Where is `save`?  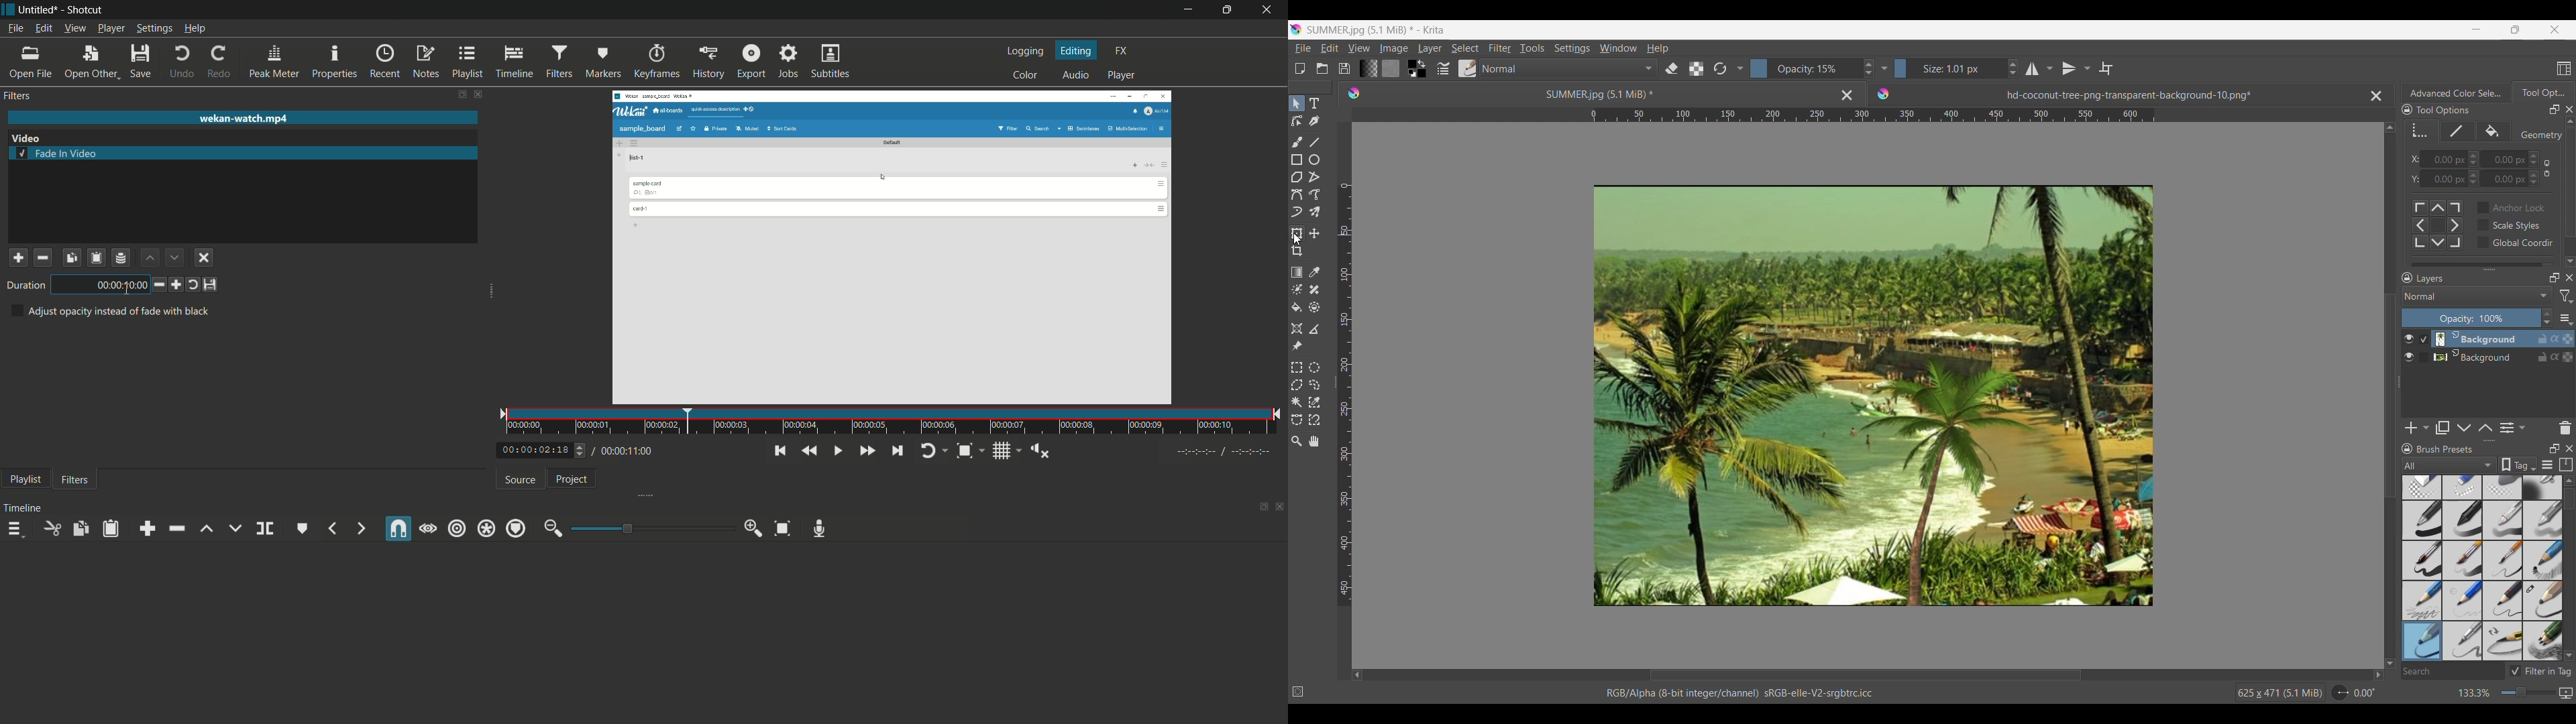 save is located at coordinates (140, 60).